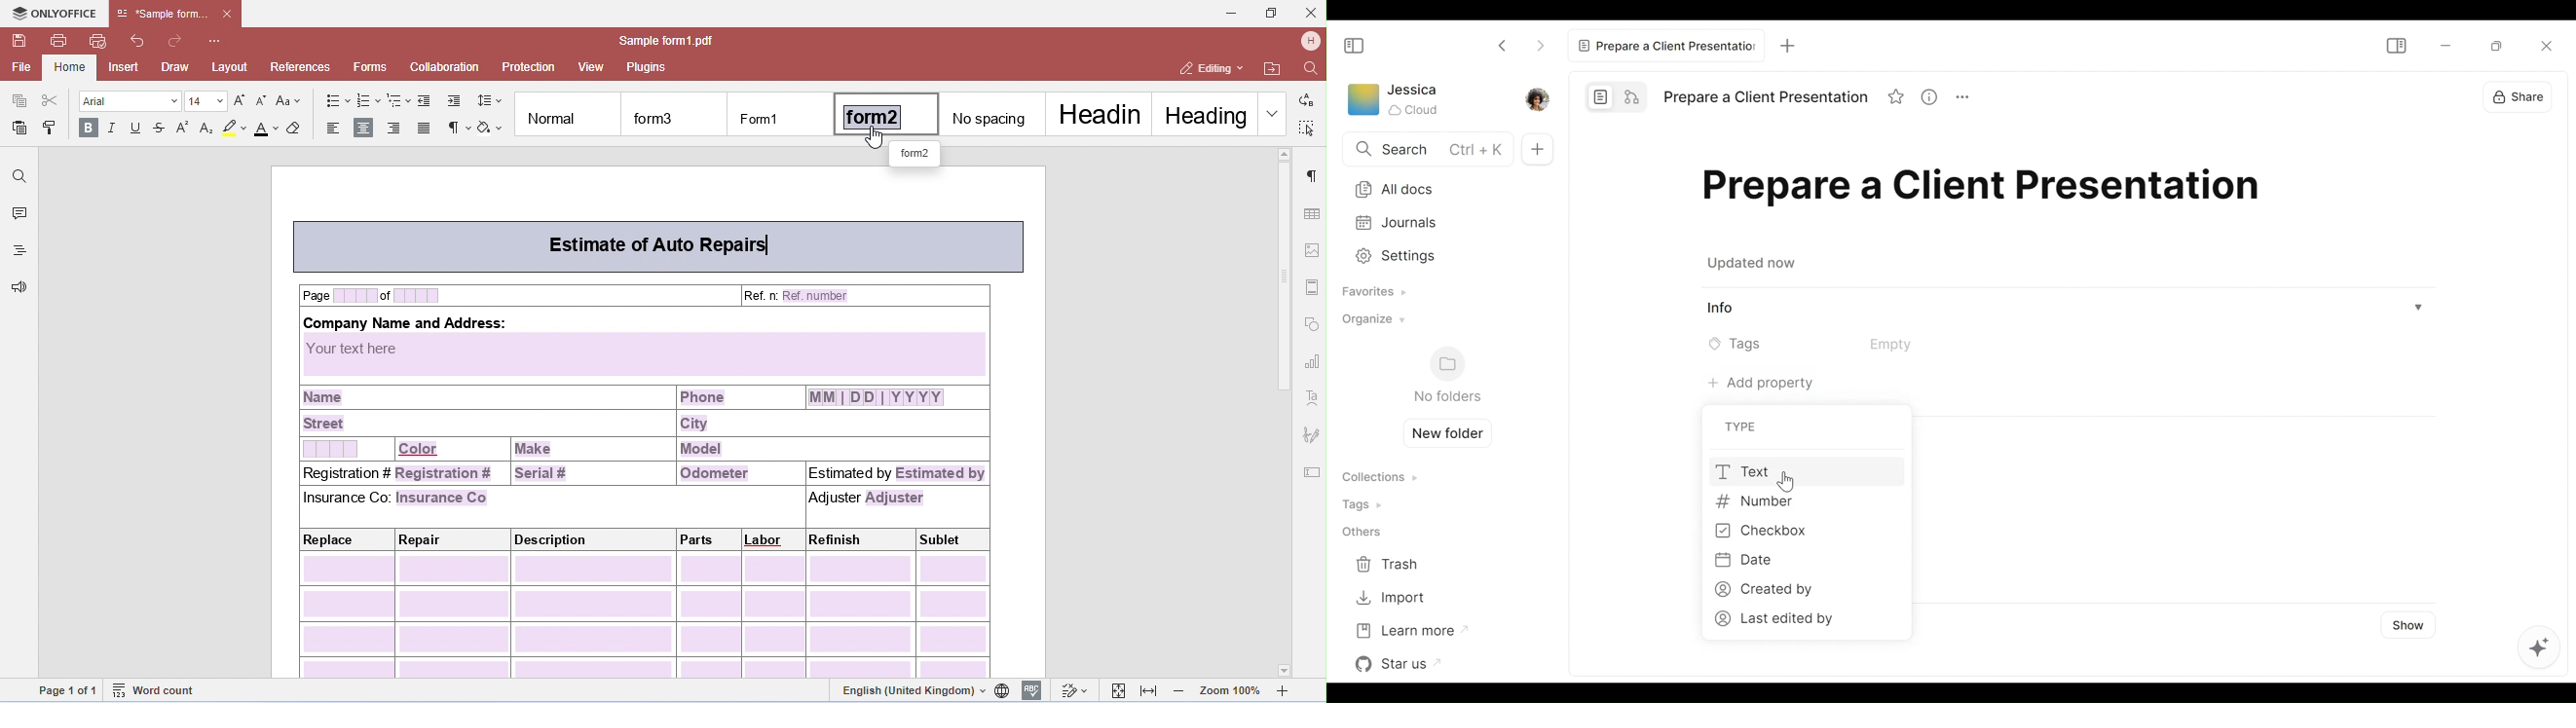  What do you see at coordinates (1601, 96) in the screenshot?
I see `Page mode` at bounding box center [1601, 96].